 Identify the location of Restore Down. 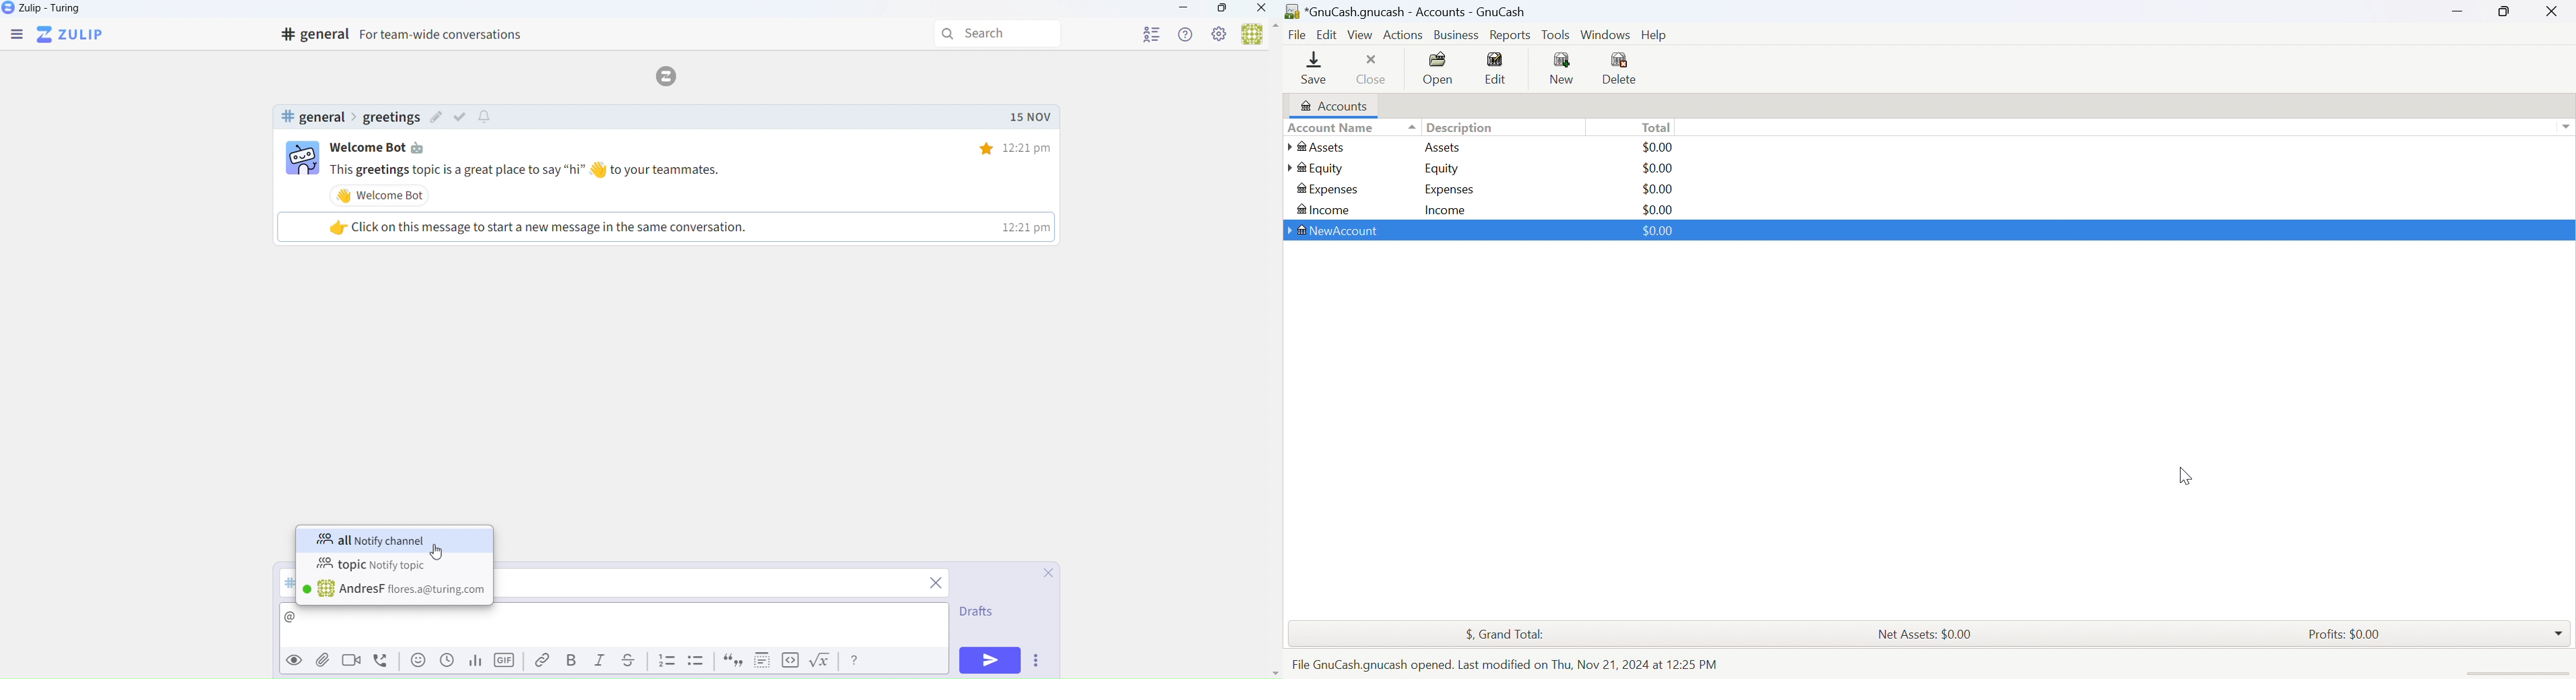
(2506, 10).